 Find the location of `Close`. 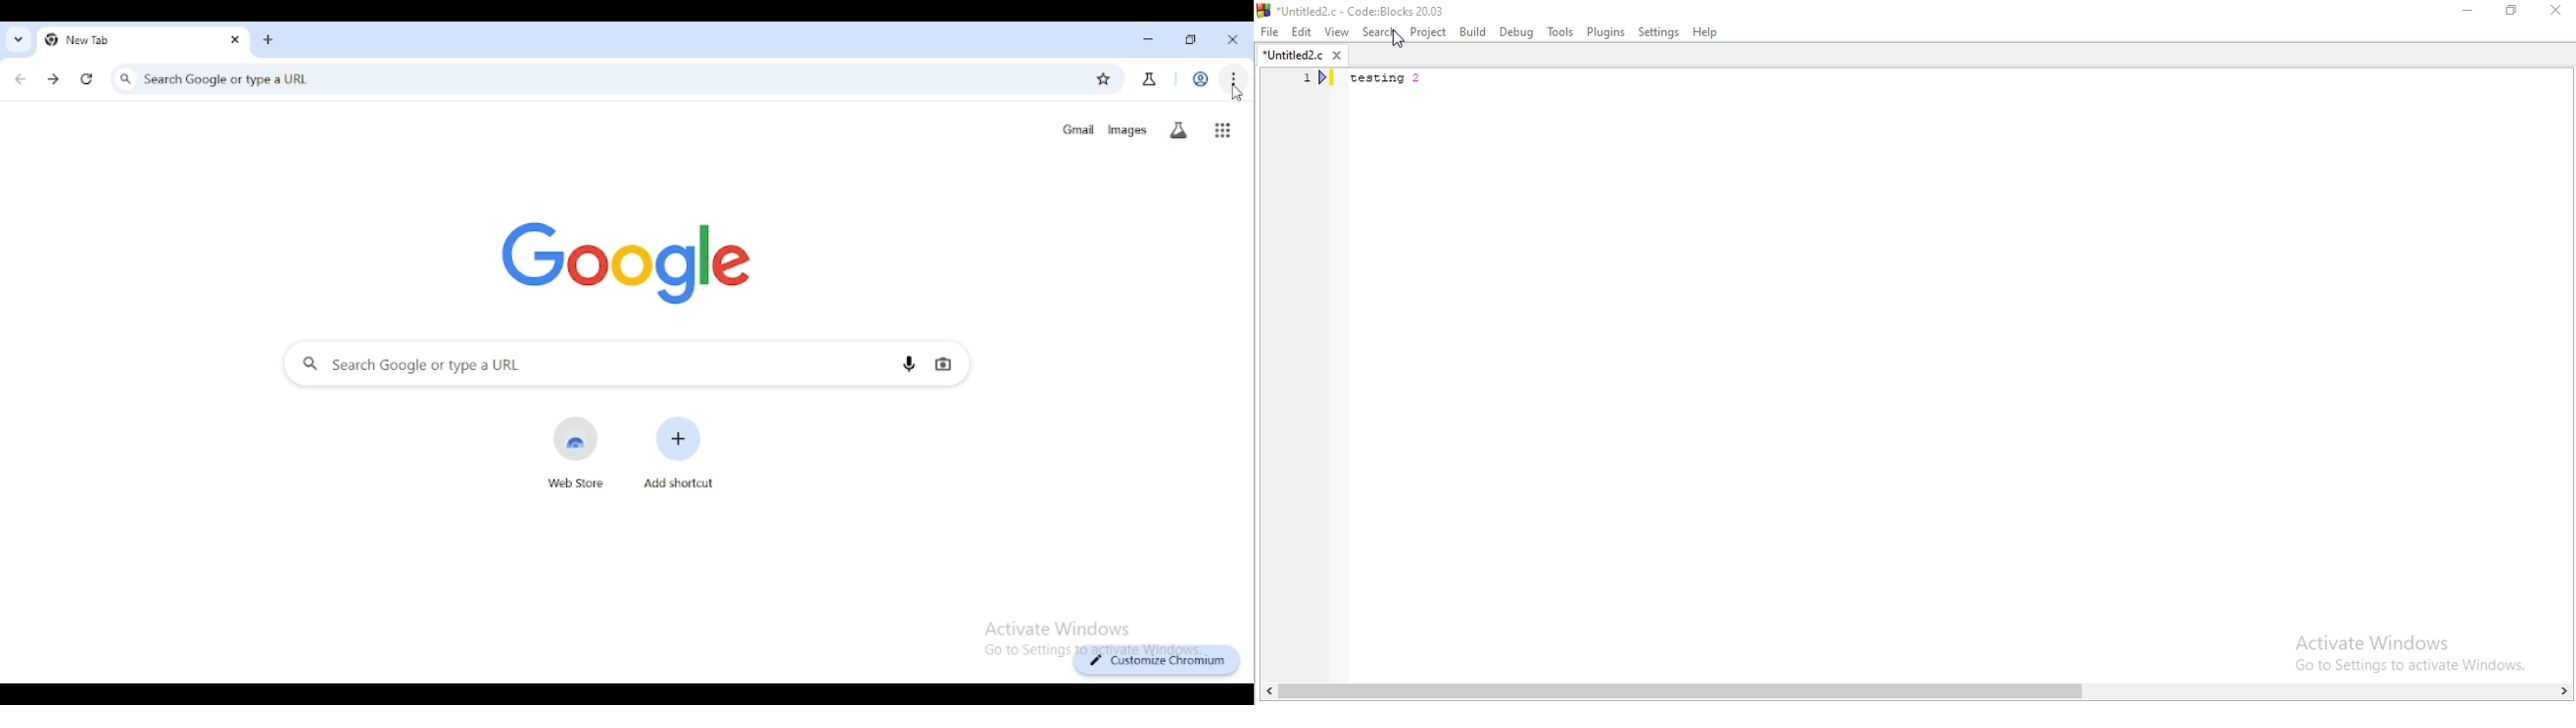

Close is located at coordinates (2558, 12).